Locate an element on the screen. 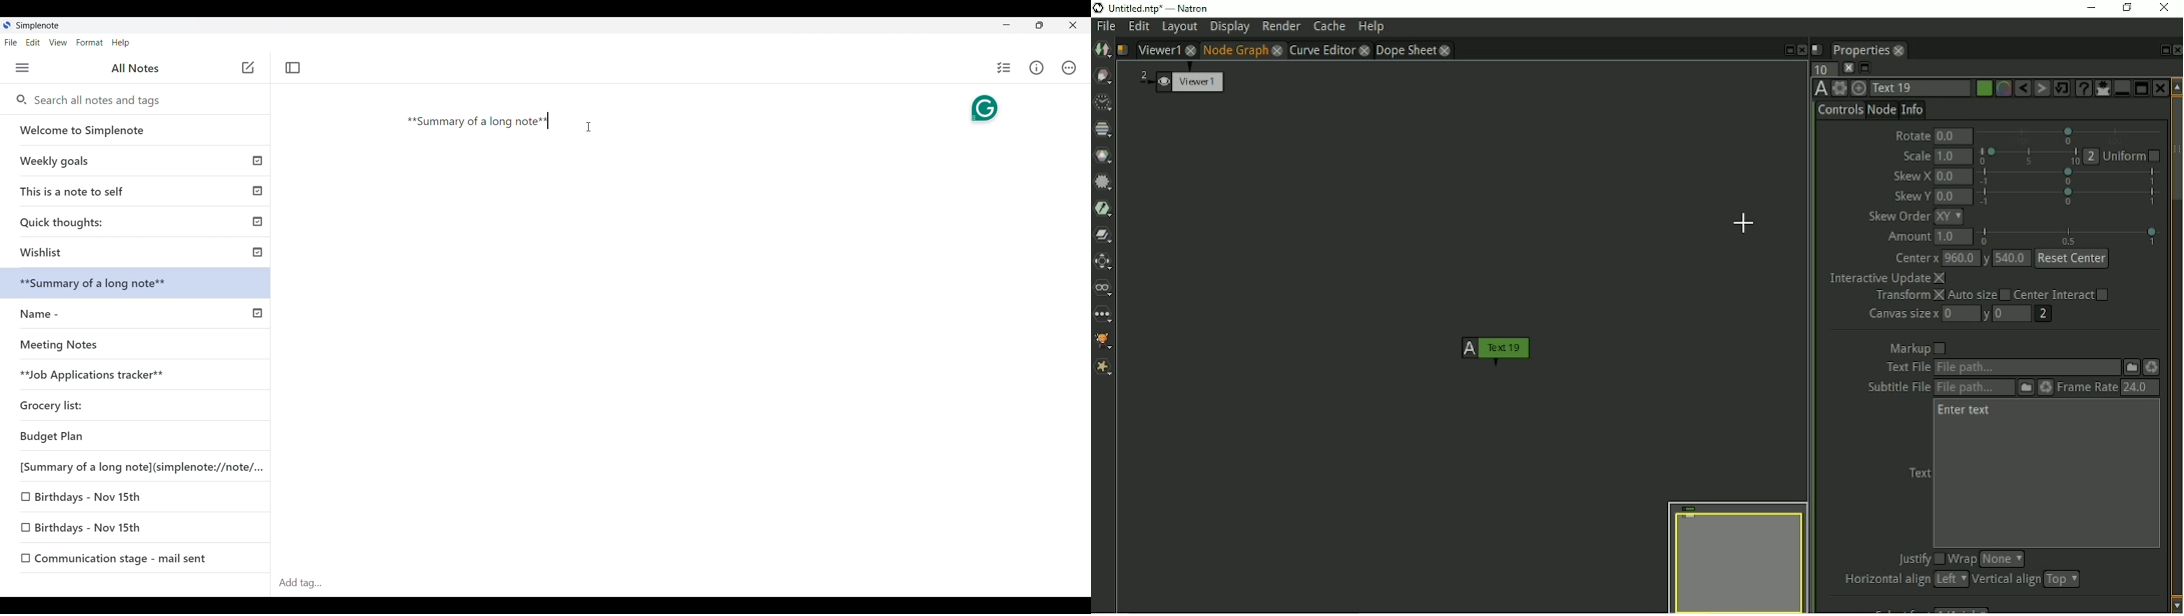 This screenshot has height=616, width=2184. 540 is located at coordinates (2014, 258).